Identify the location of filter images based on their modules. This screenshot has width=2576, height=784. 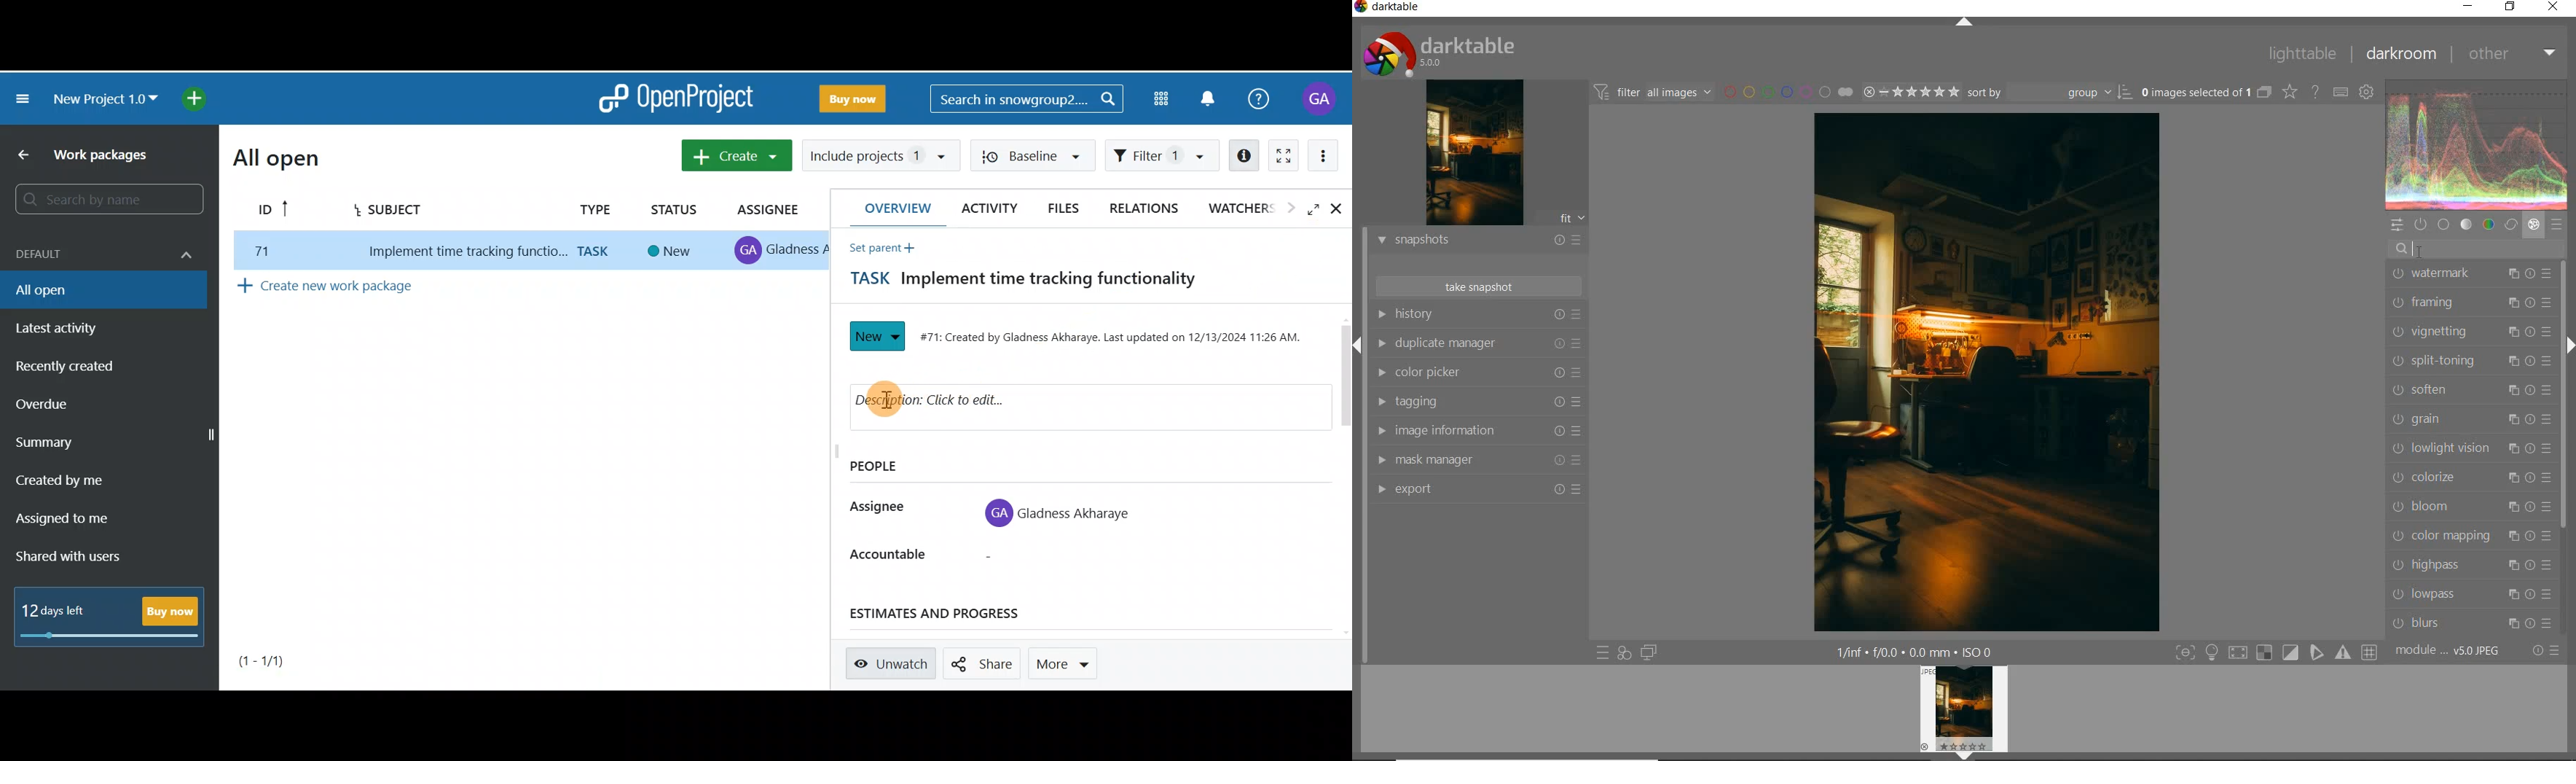
(1652, 92).